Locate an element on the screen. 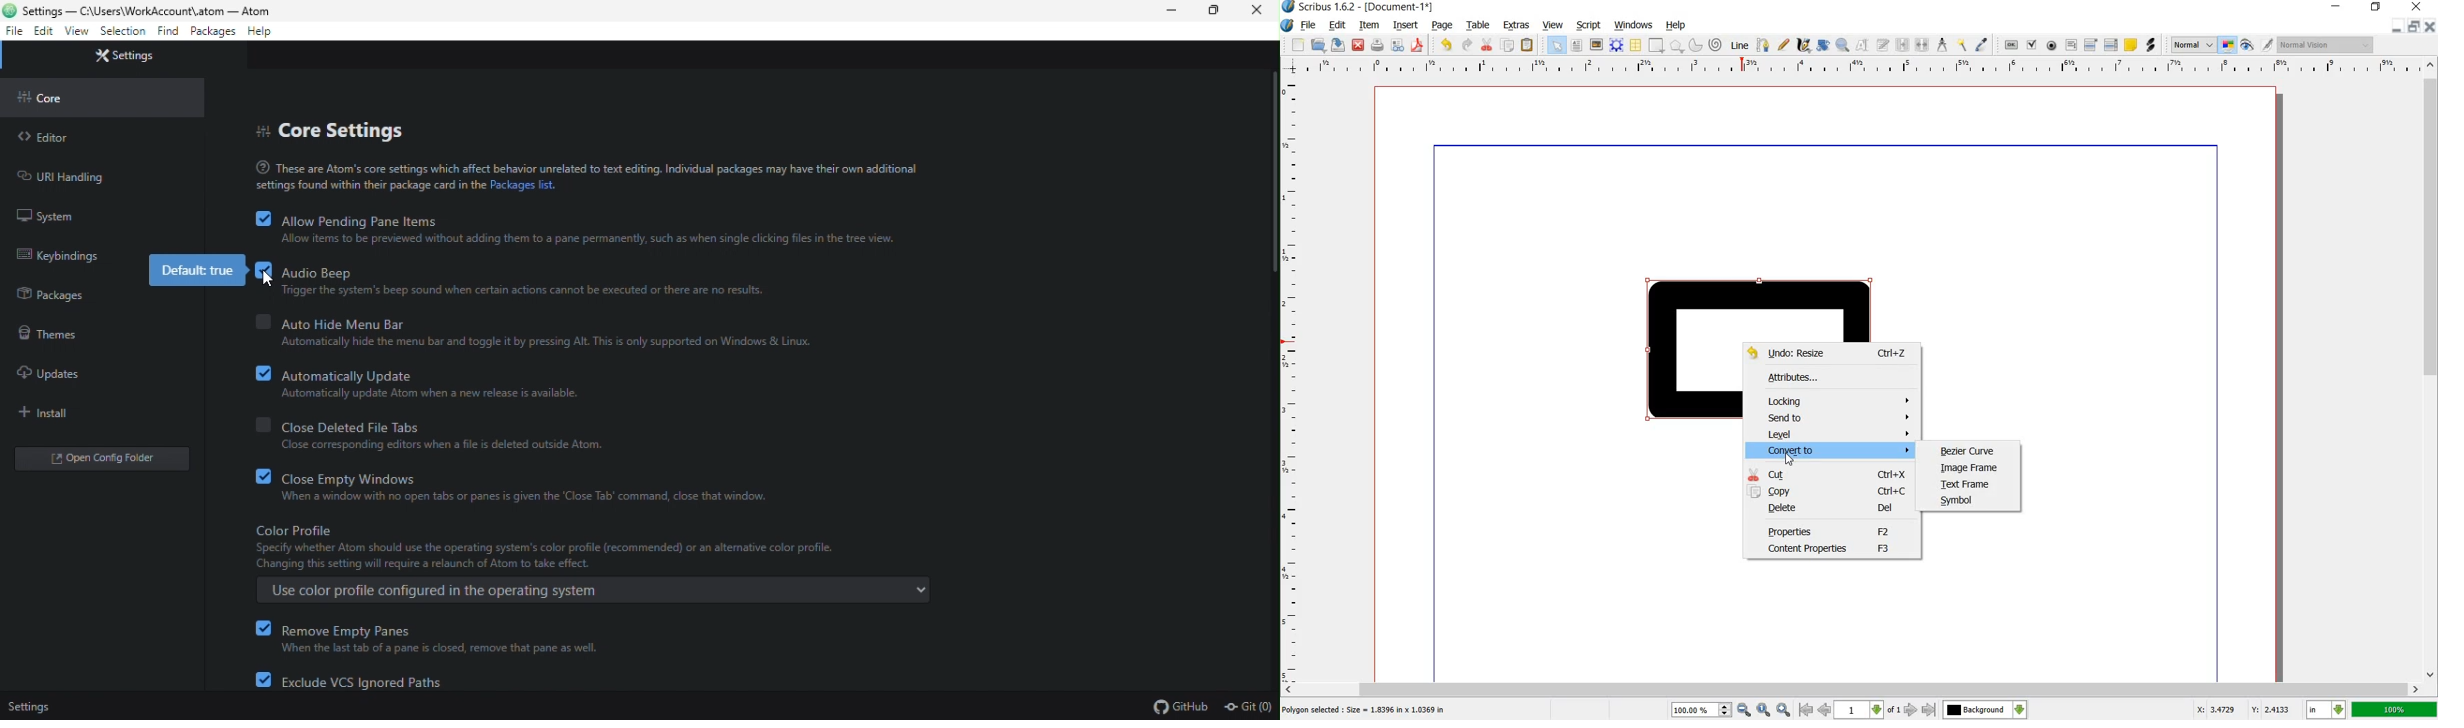 The image size is (2464, 728). pdf list box is located at coordinates (2112, 46).